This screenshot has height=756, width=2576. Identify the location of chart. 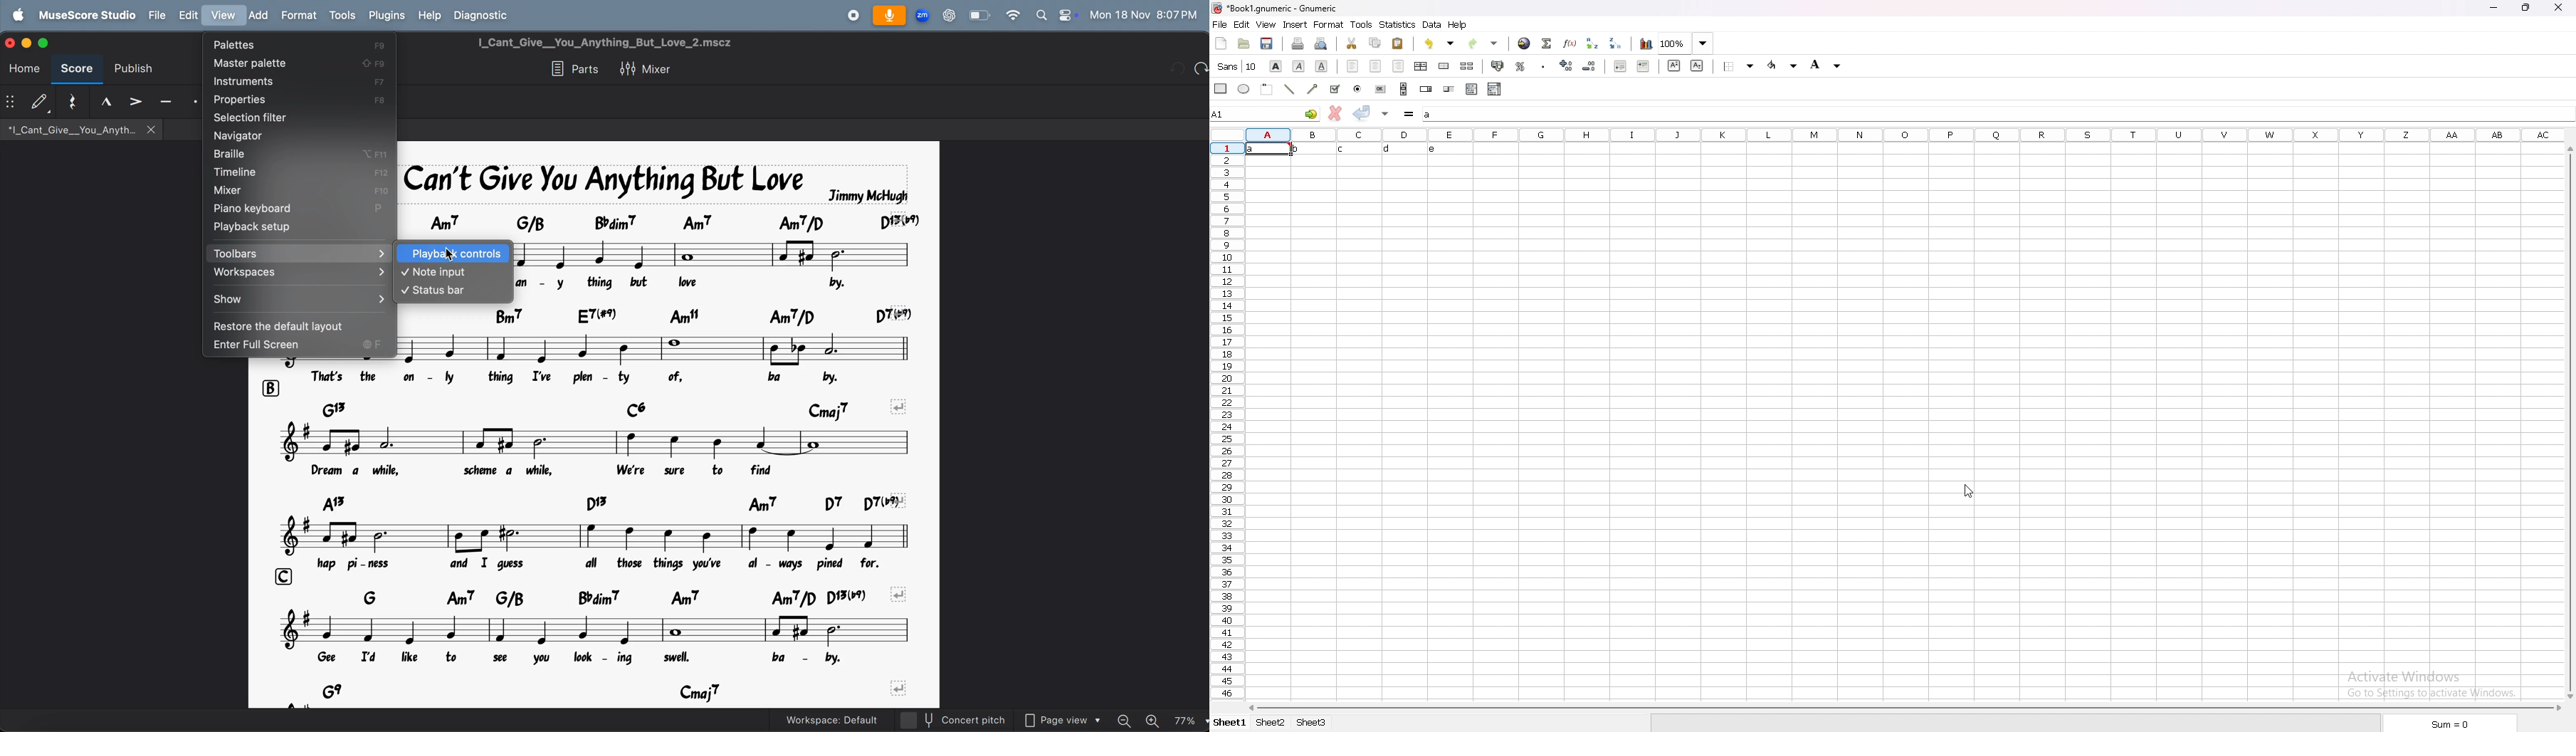
(1646, 43).